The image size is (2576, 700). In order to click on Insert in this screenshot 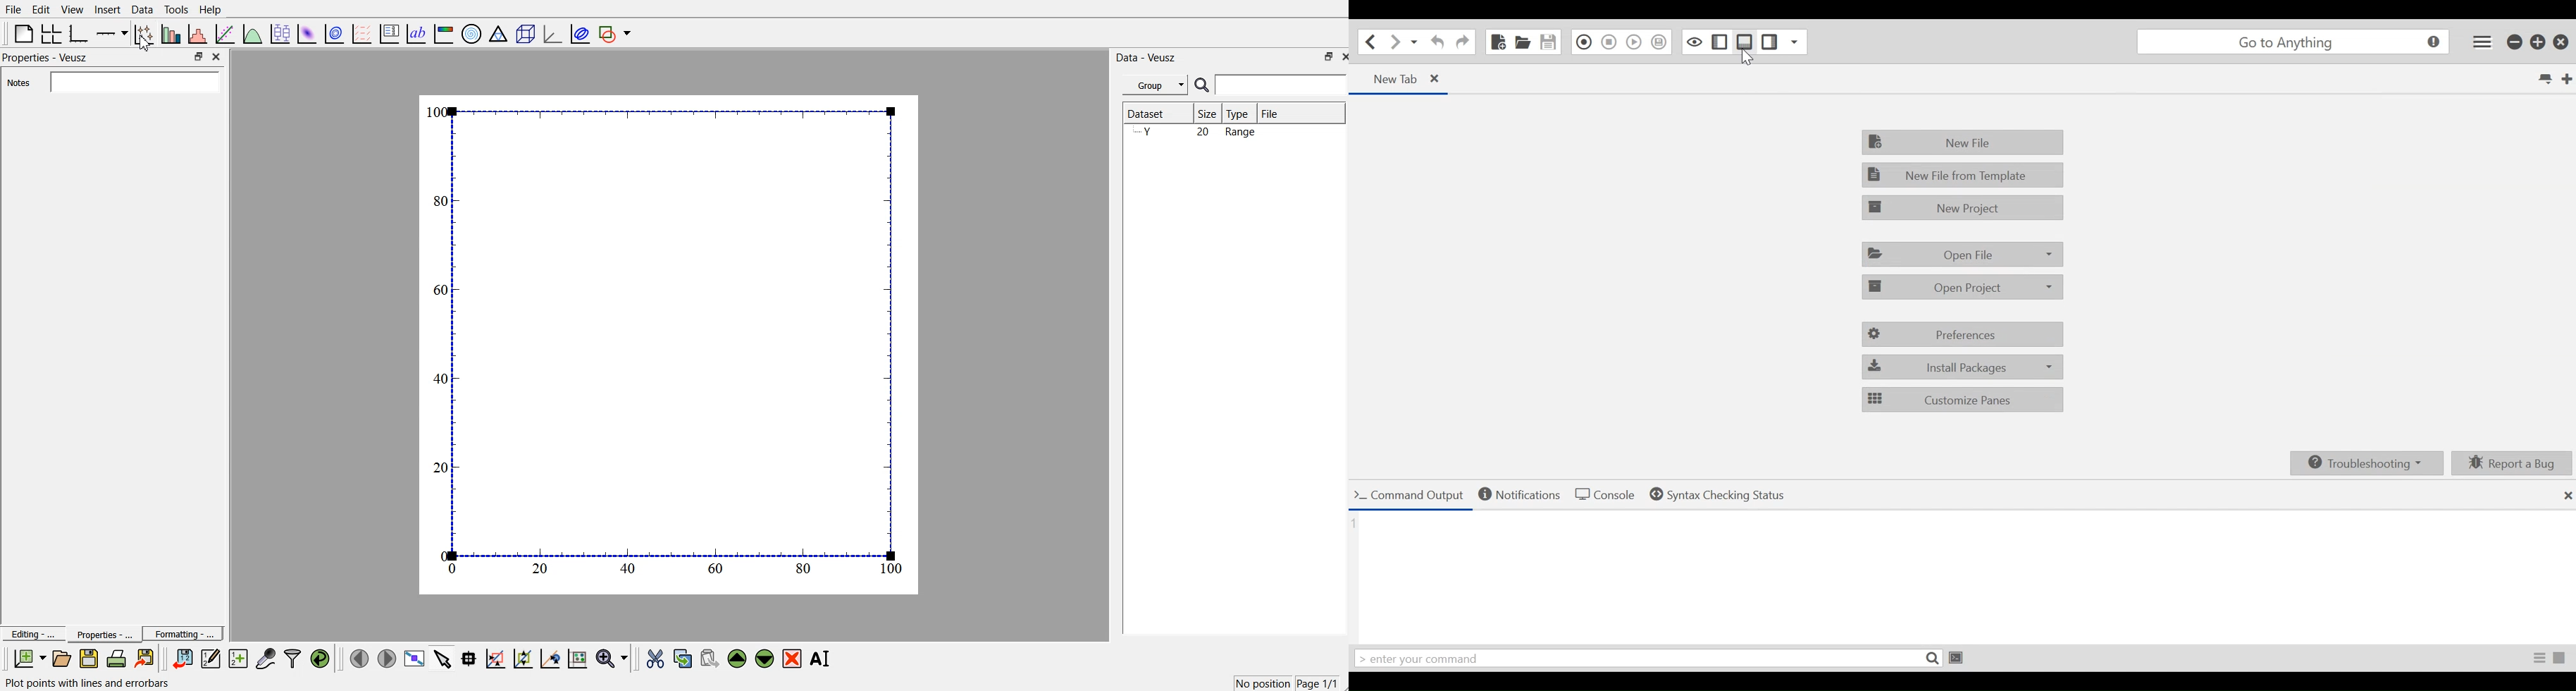, I will do `click(106, 10)`.